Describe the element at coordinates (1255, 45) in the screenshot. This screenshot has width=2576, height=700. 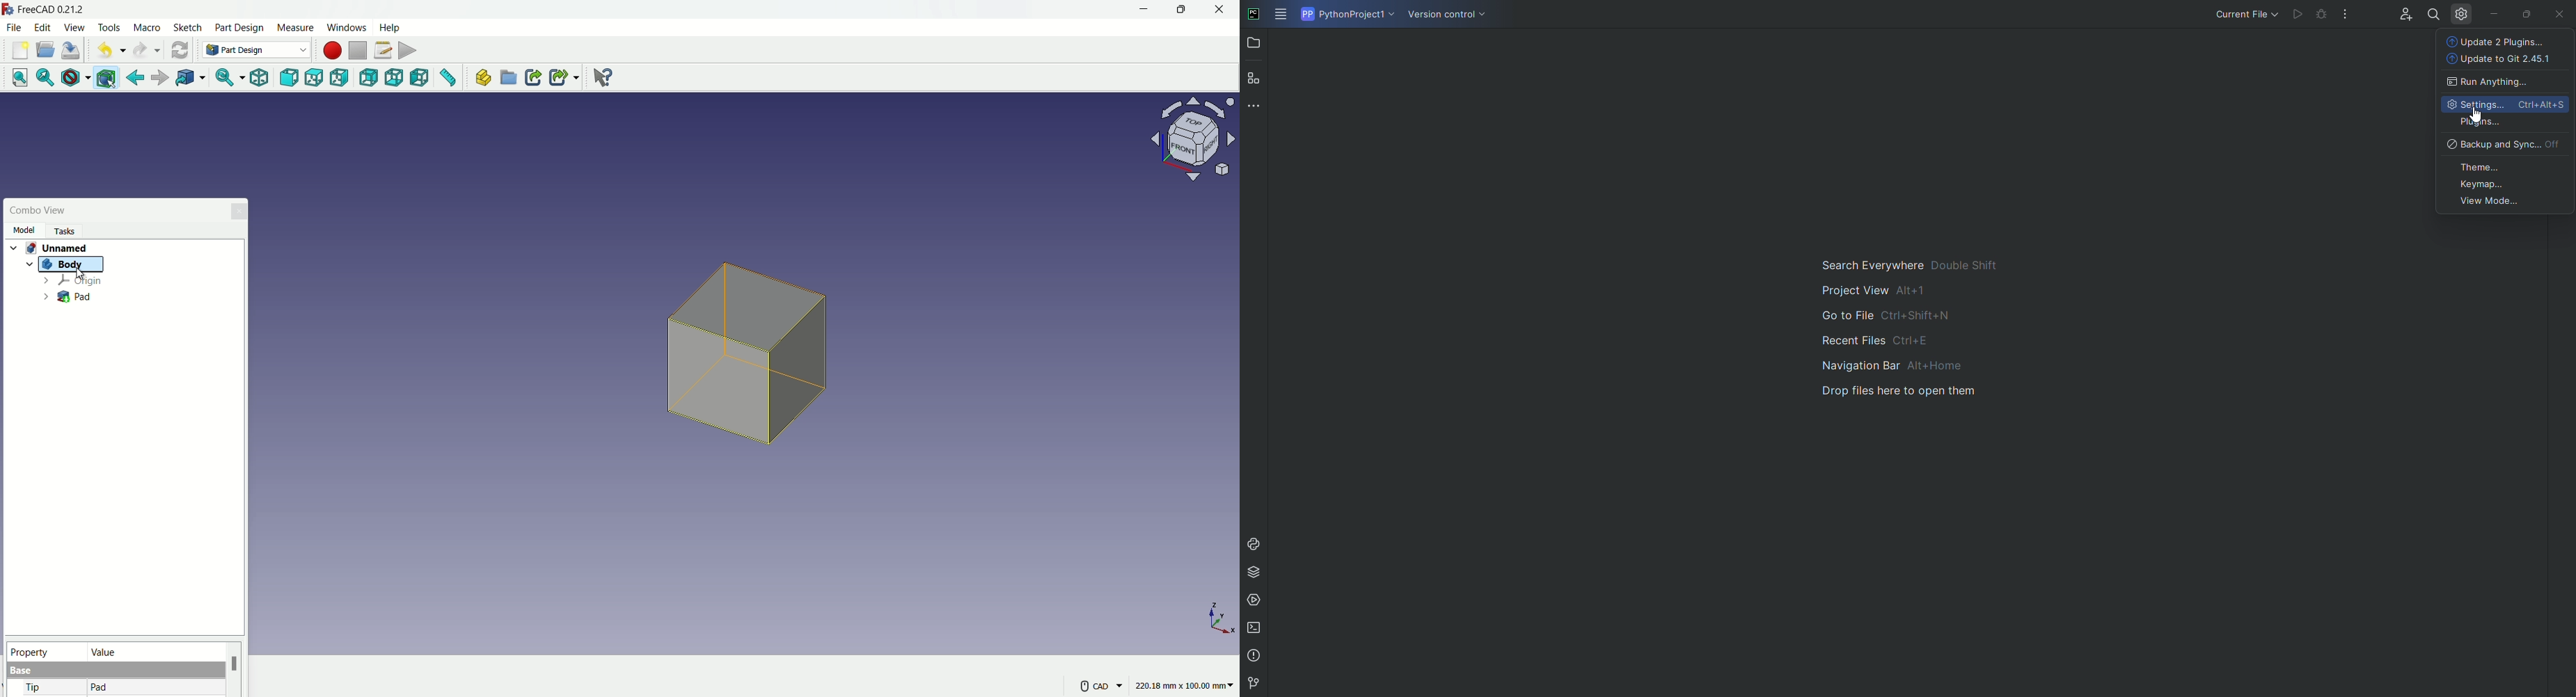
I see `Project` at that location.